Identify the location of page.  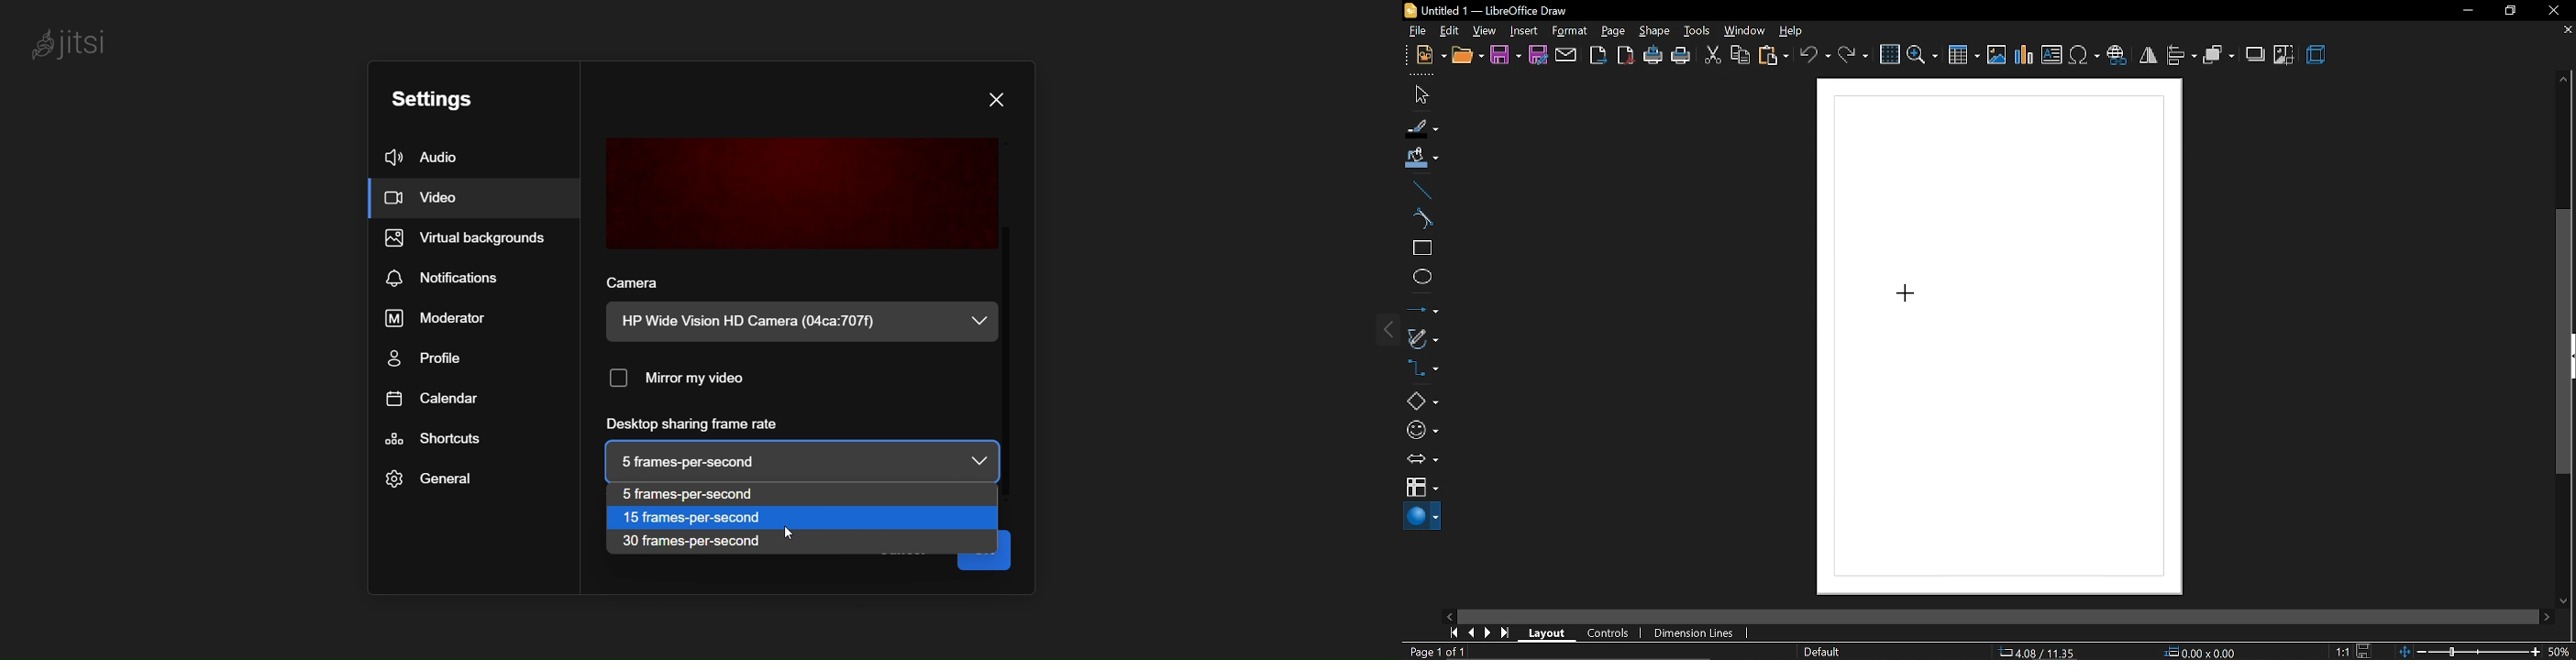
(1611, 31).